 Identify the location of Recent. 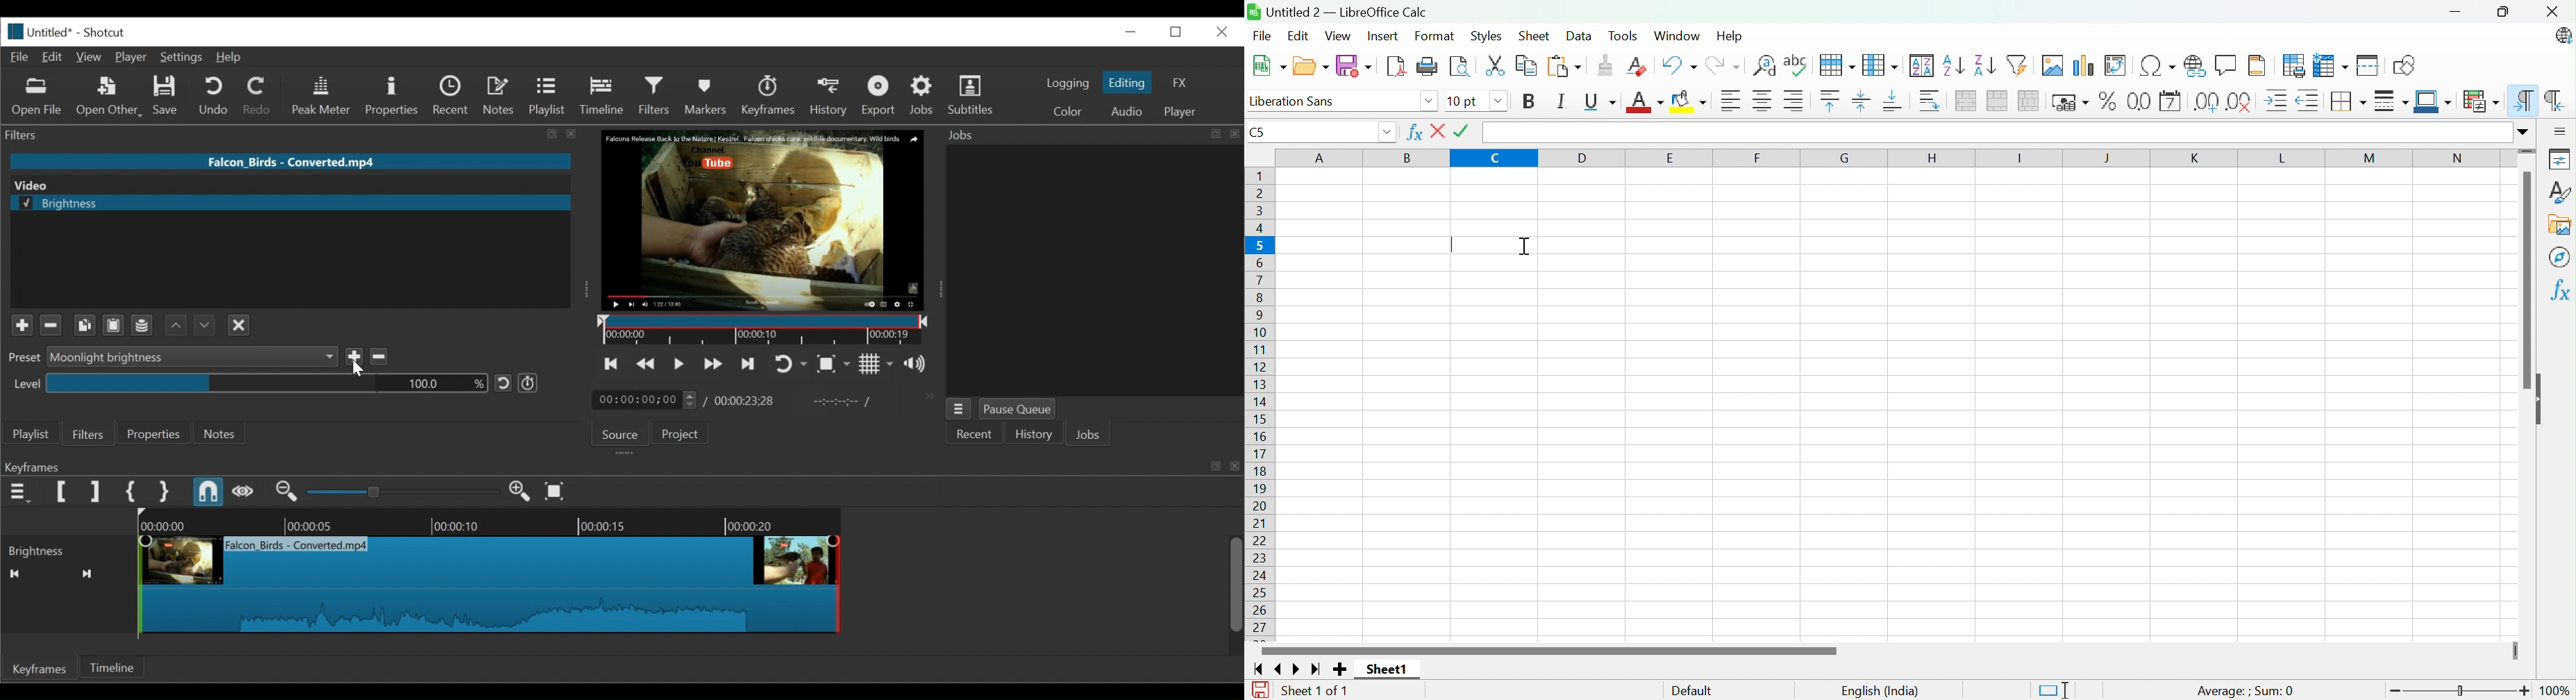
(975, 434).